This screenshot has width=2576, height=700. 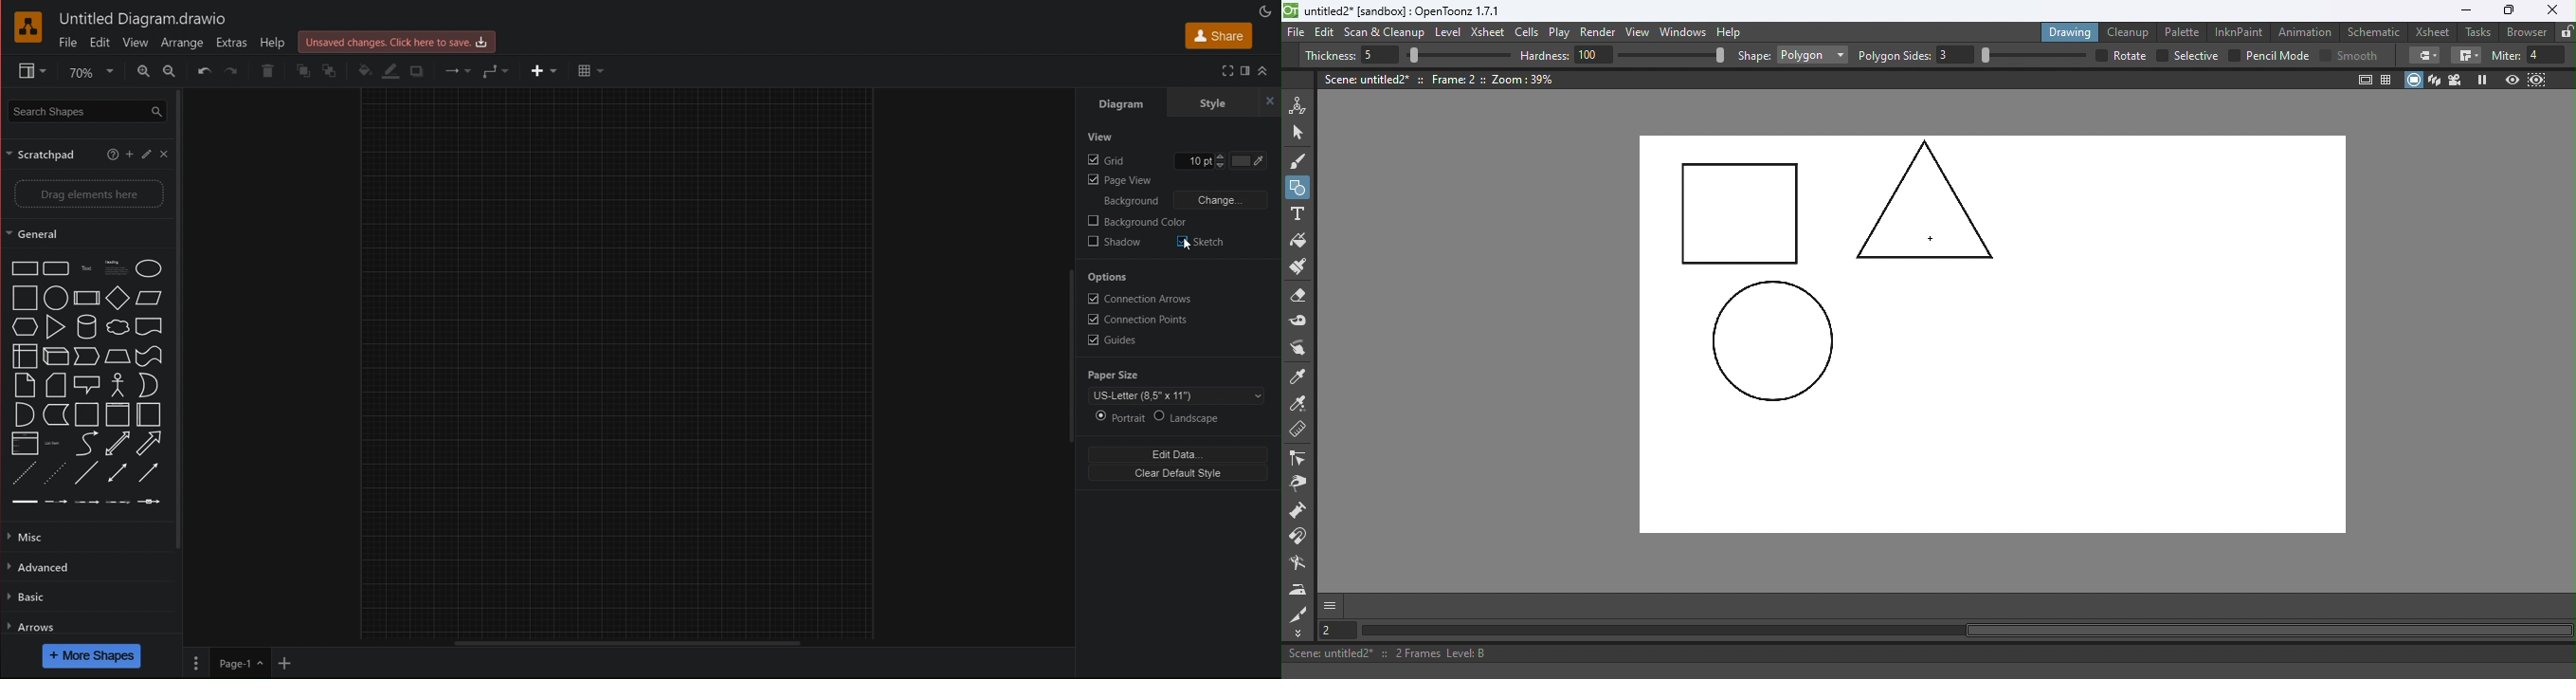 What do you see at coordinates (1142, 299) in the screenshot?
I see `Connection Arrows` at bounding box center [1142, 299].